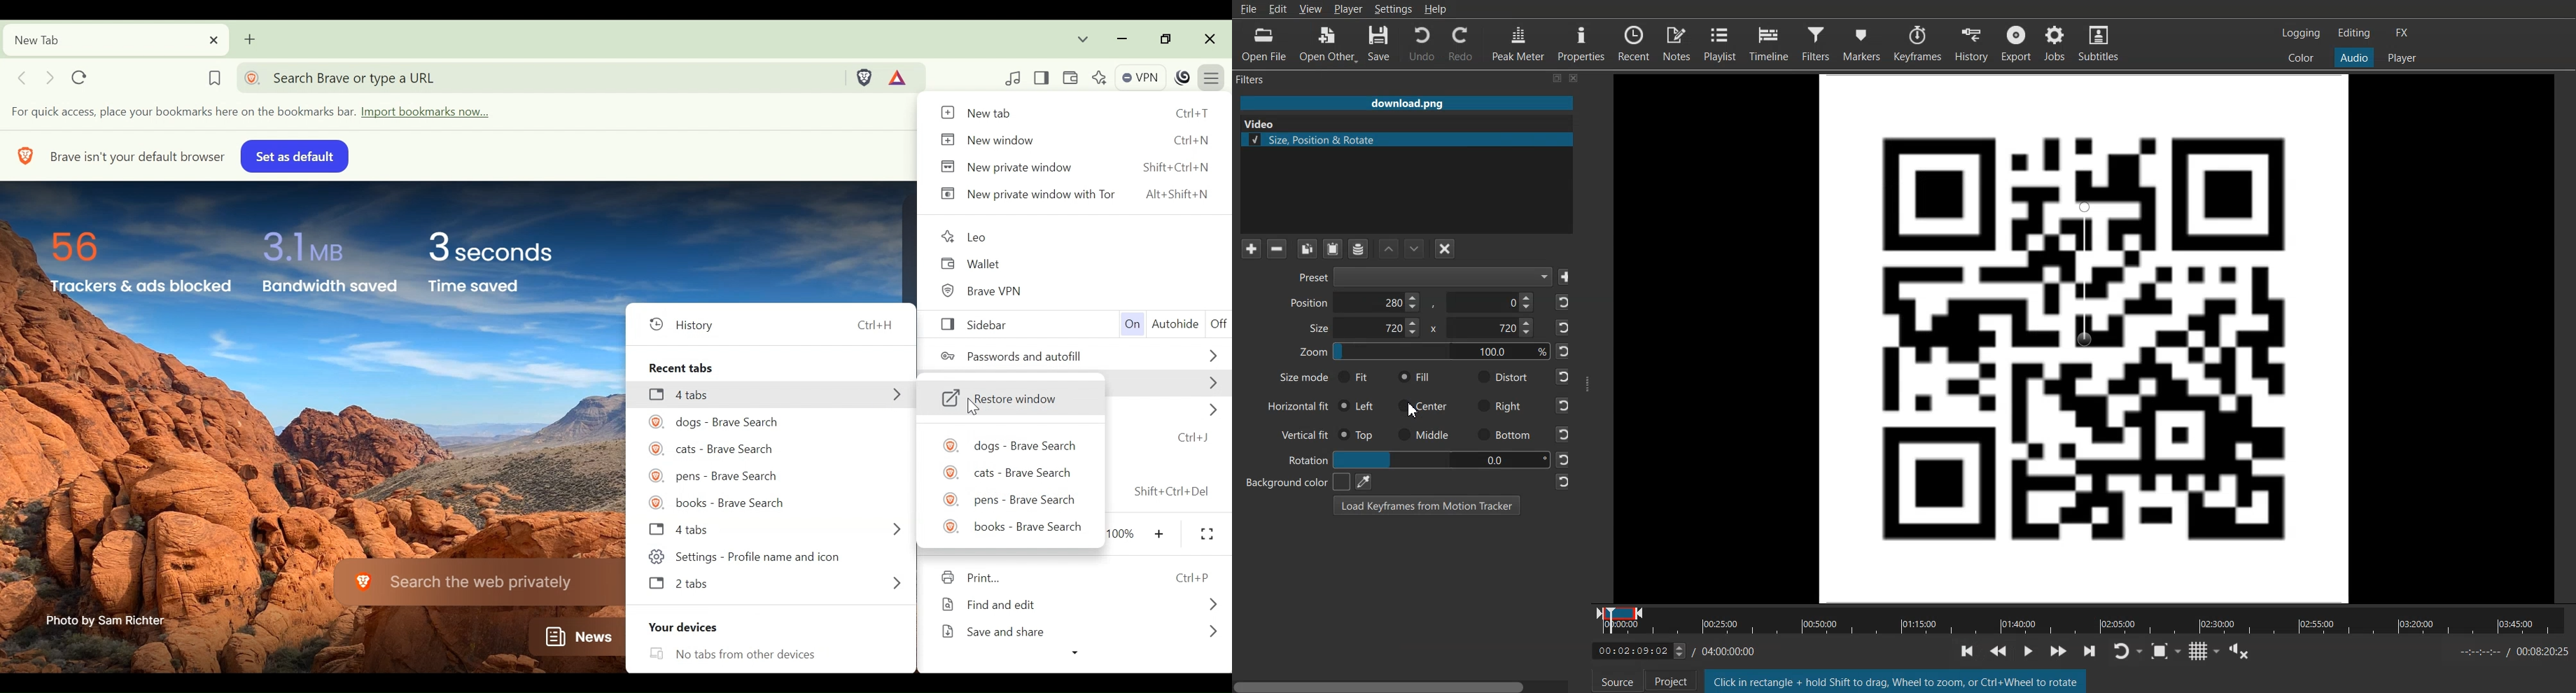 This screenshot has width=2576, height=700. What do you see at coordinates (1420, 278) in the screenshot?
I see `Preset` at bounding box center [1420, 278].